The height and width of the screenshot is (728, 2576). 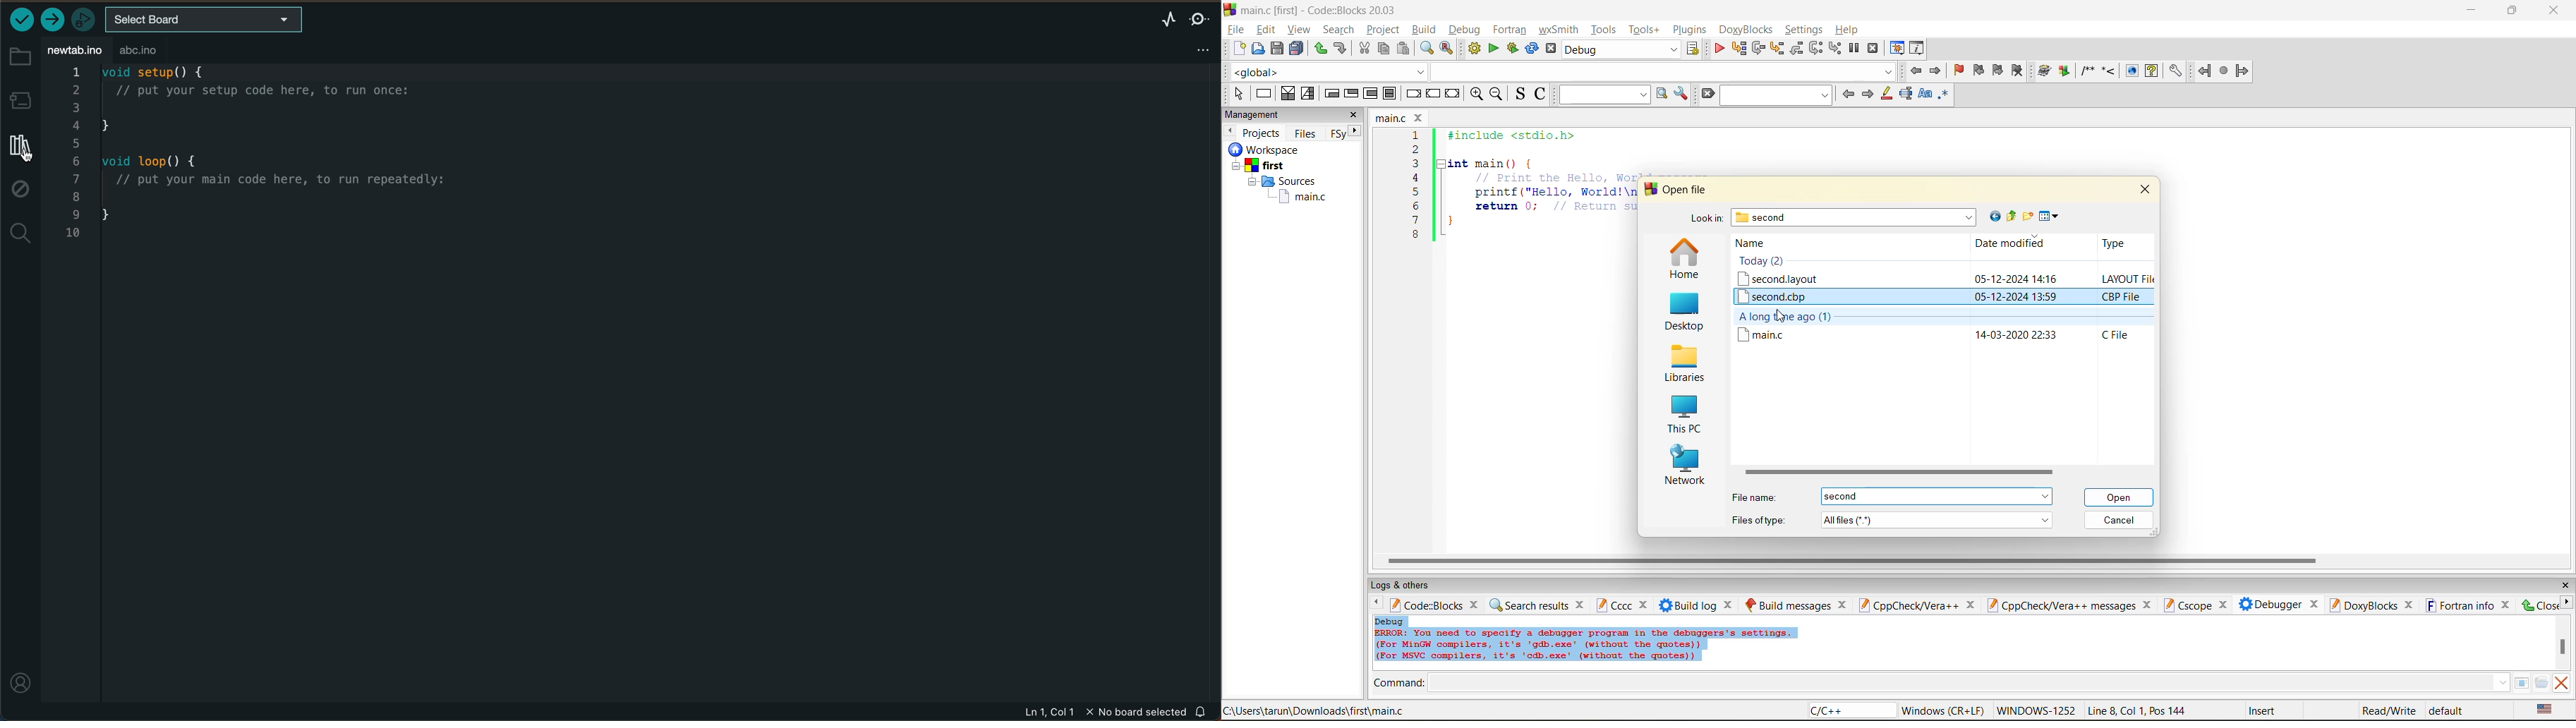 What do you see at coordinates (1854, 49) in the screenshot?
I see `break debugger` at bounding box center [1854, 49].